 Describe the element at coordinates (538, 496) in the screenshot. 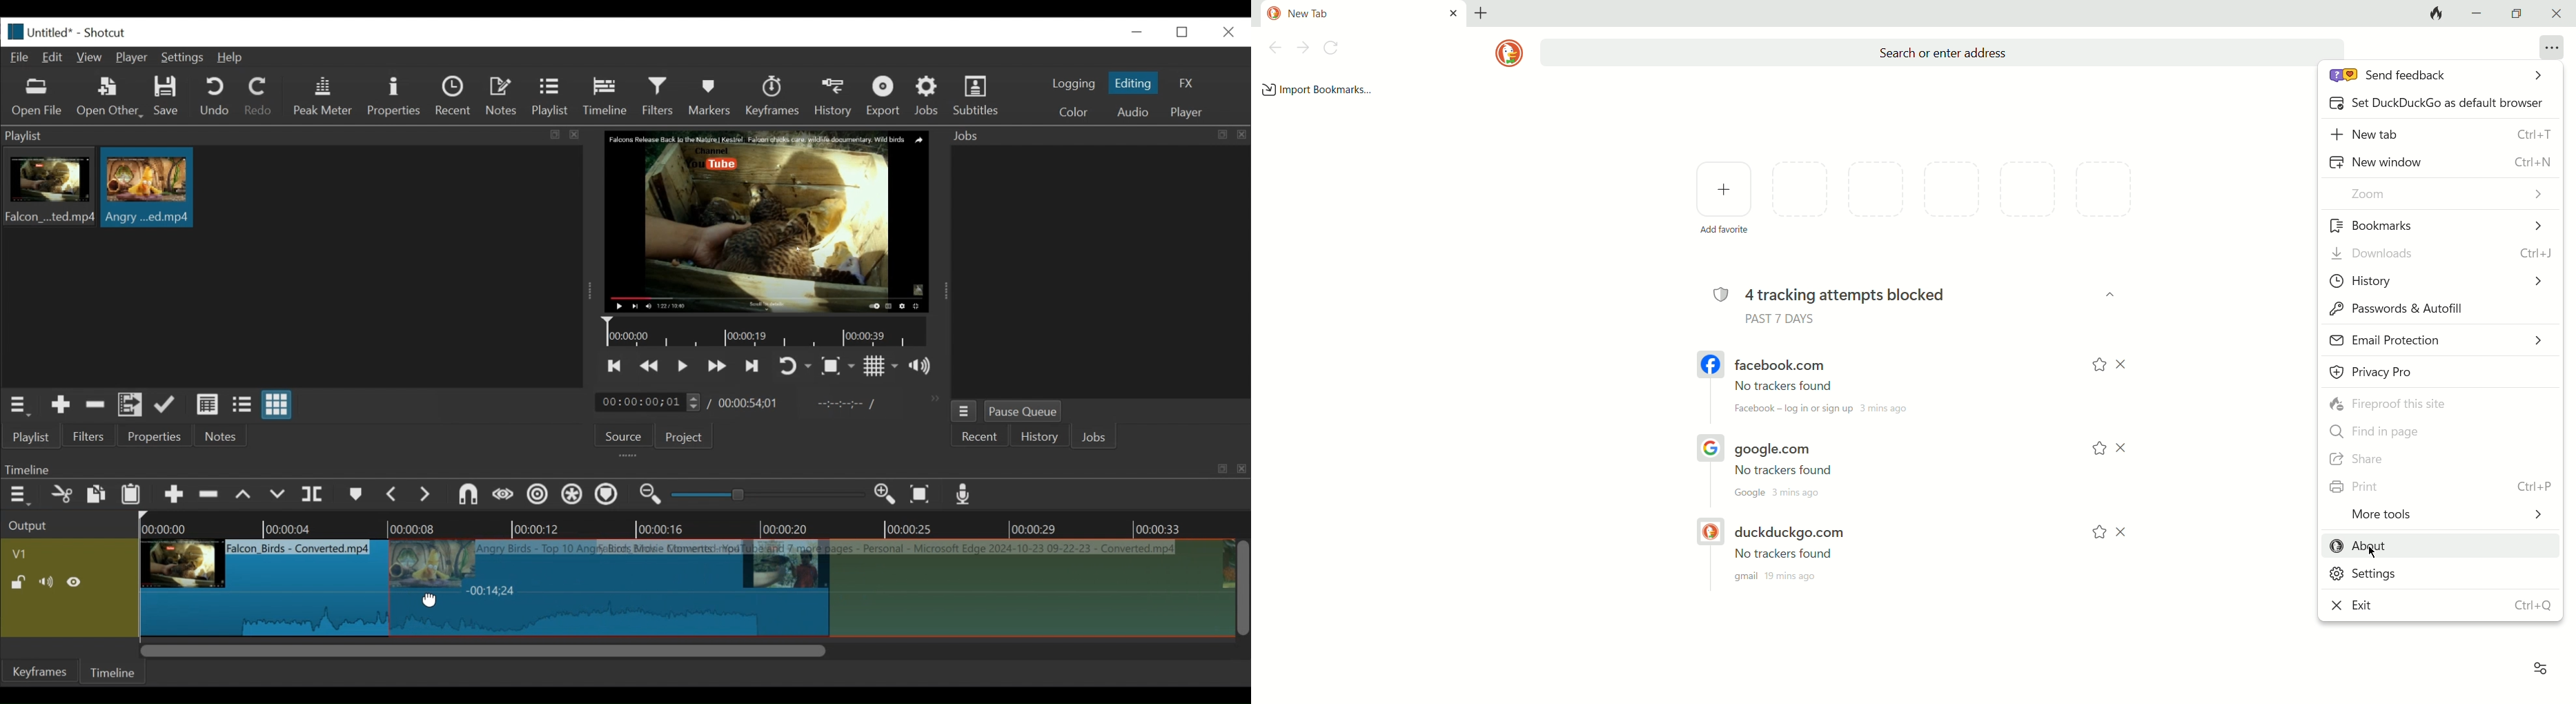

I see `Ripple ` at that location.